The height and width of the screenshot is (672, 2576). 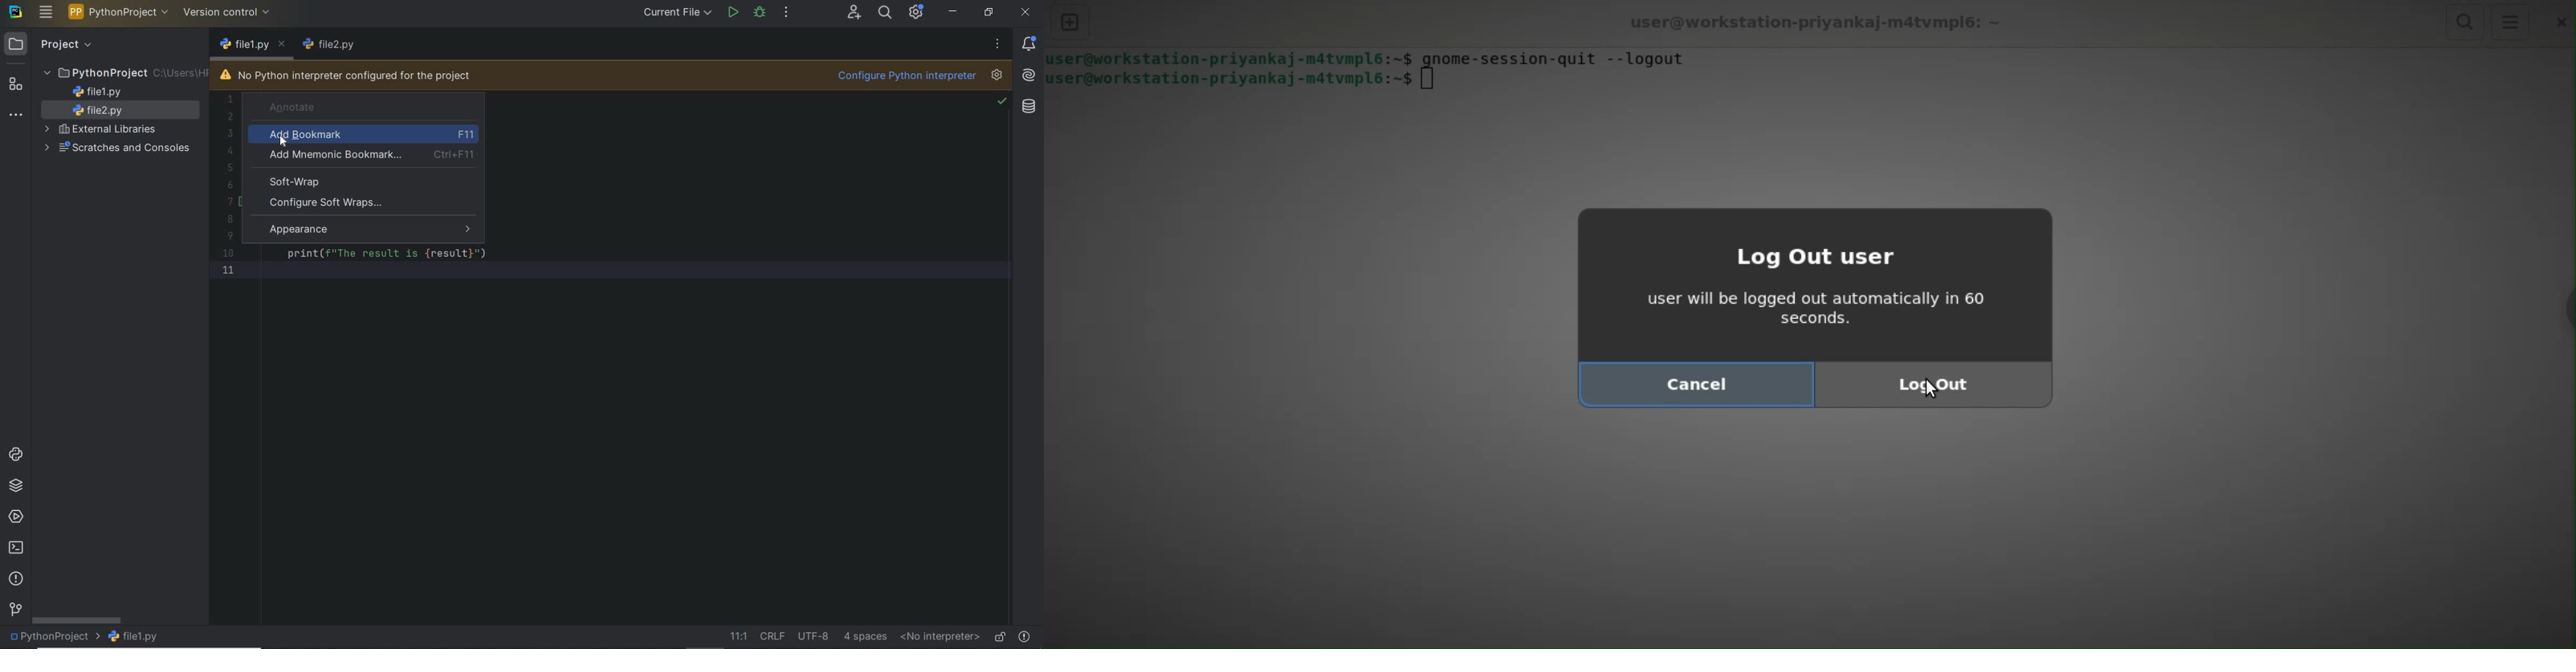 I want to click on ide and project settings, so click(x=917, y=14).